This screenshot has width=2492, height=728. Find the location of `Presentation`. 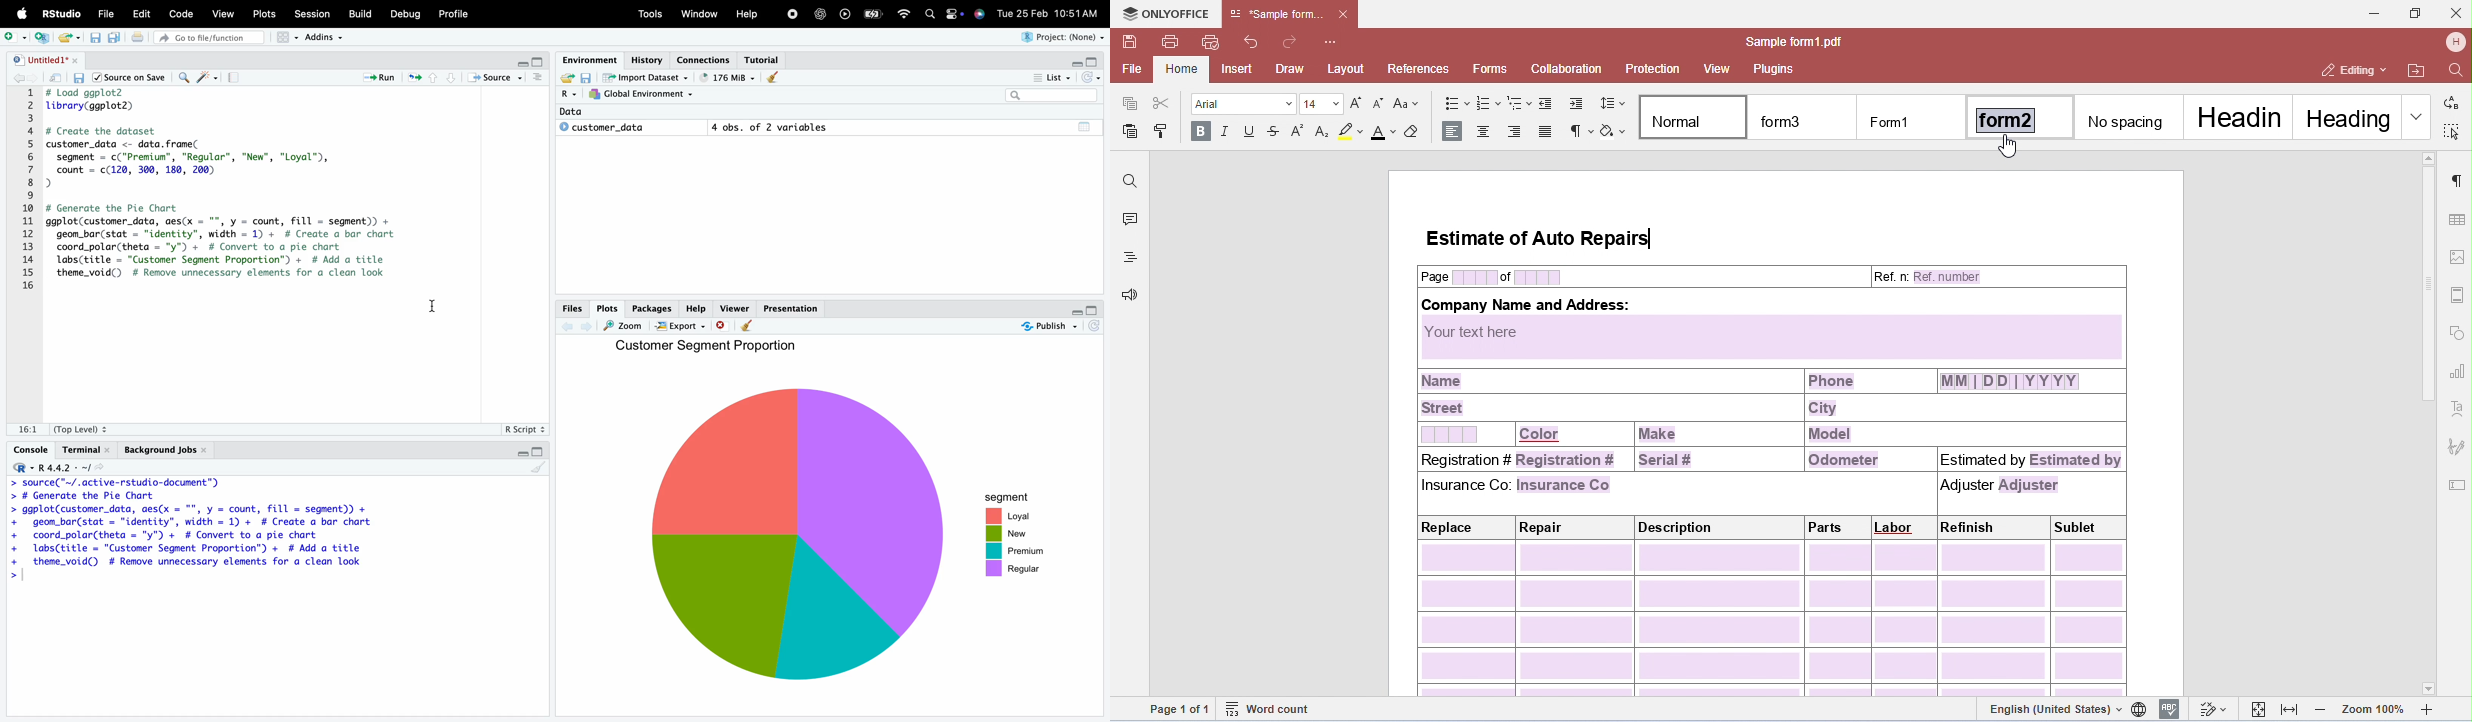

Presentation is located at coordinates (790, 306).